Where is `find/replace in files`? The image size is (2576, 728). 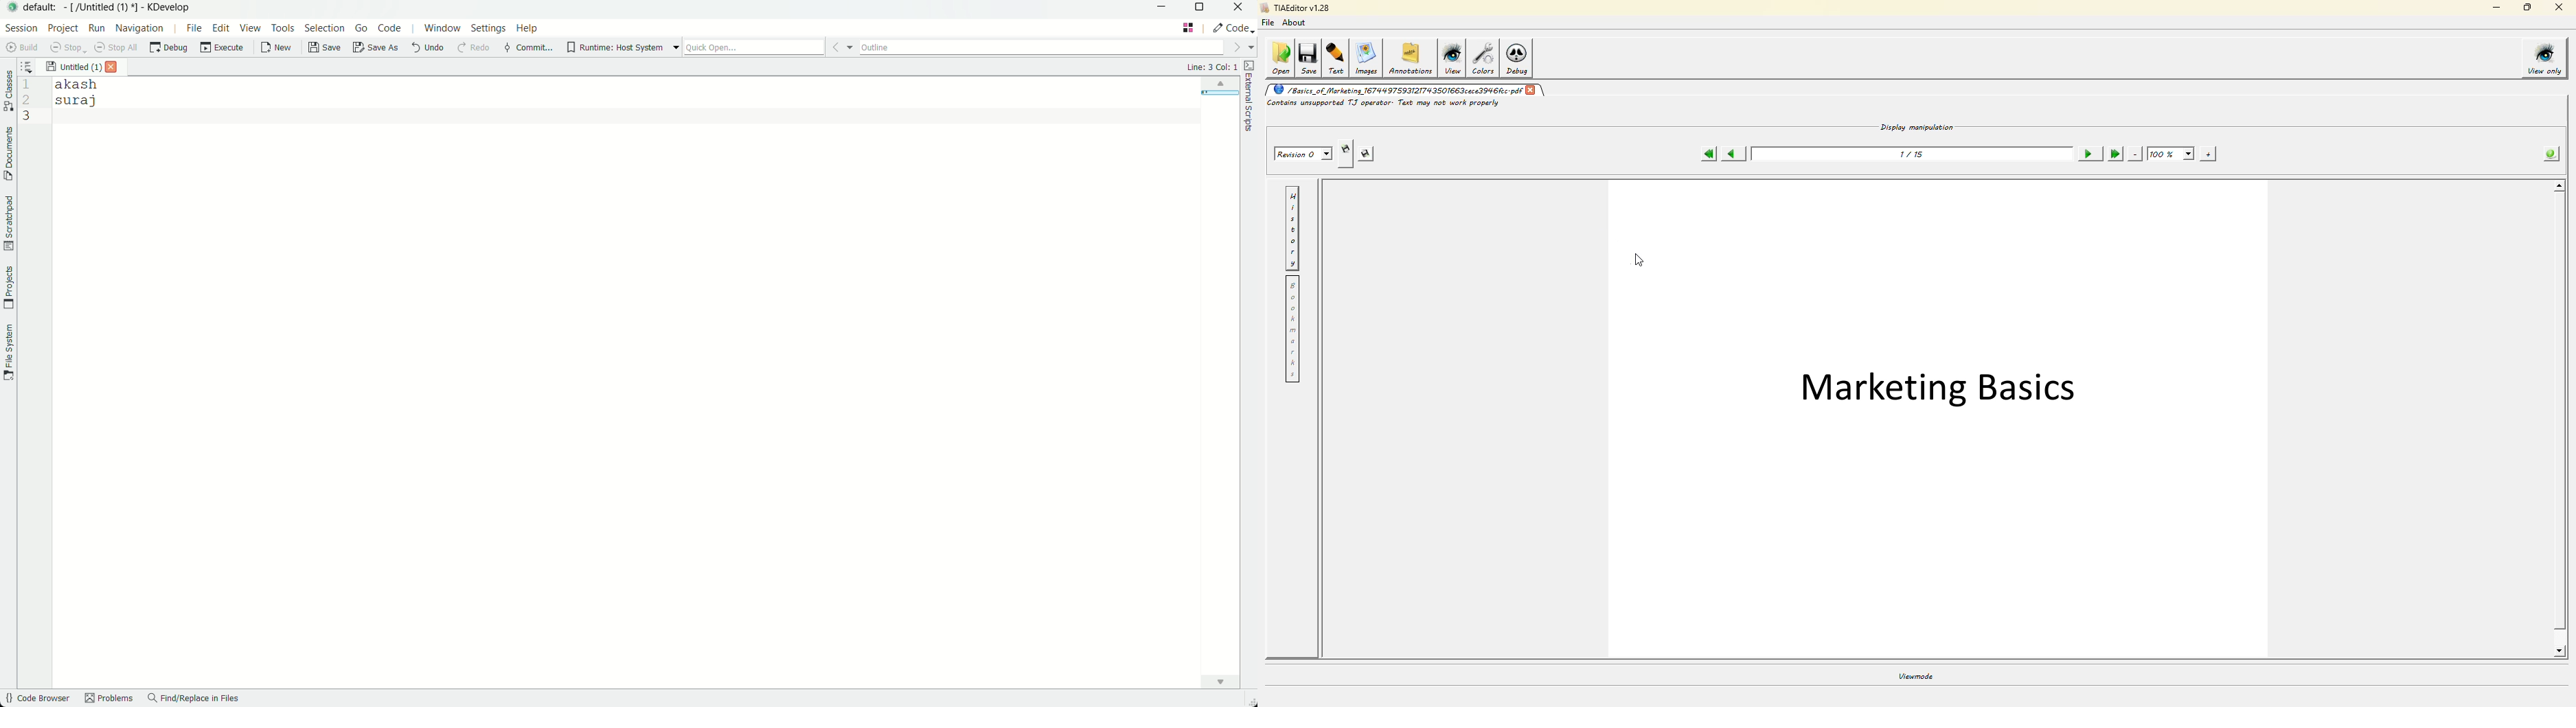 find/replace in files is located at coordinates (195, 699).